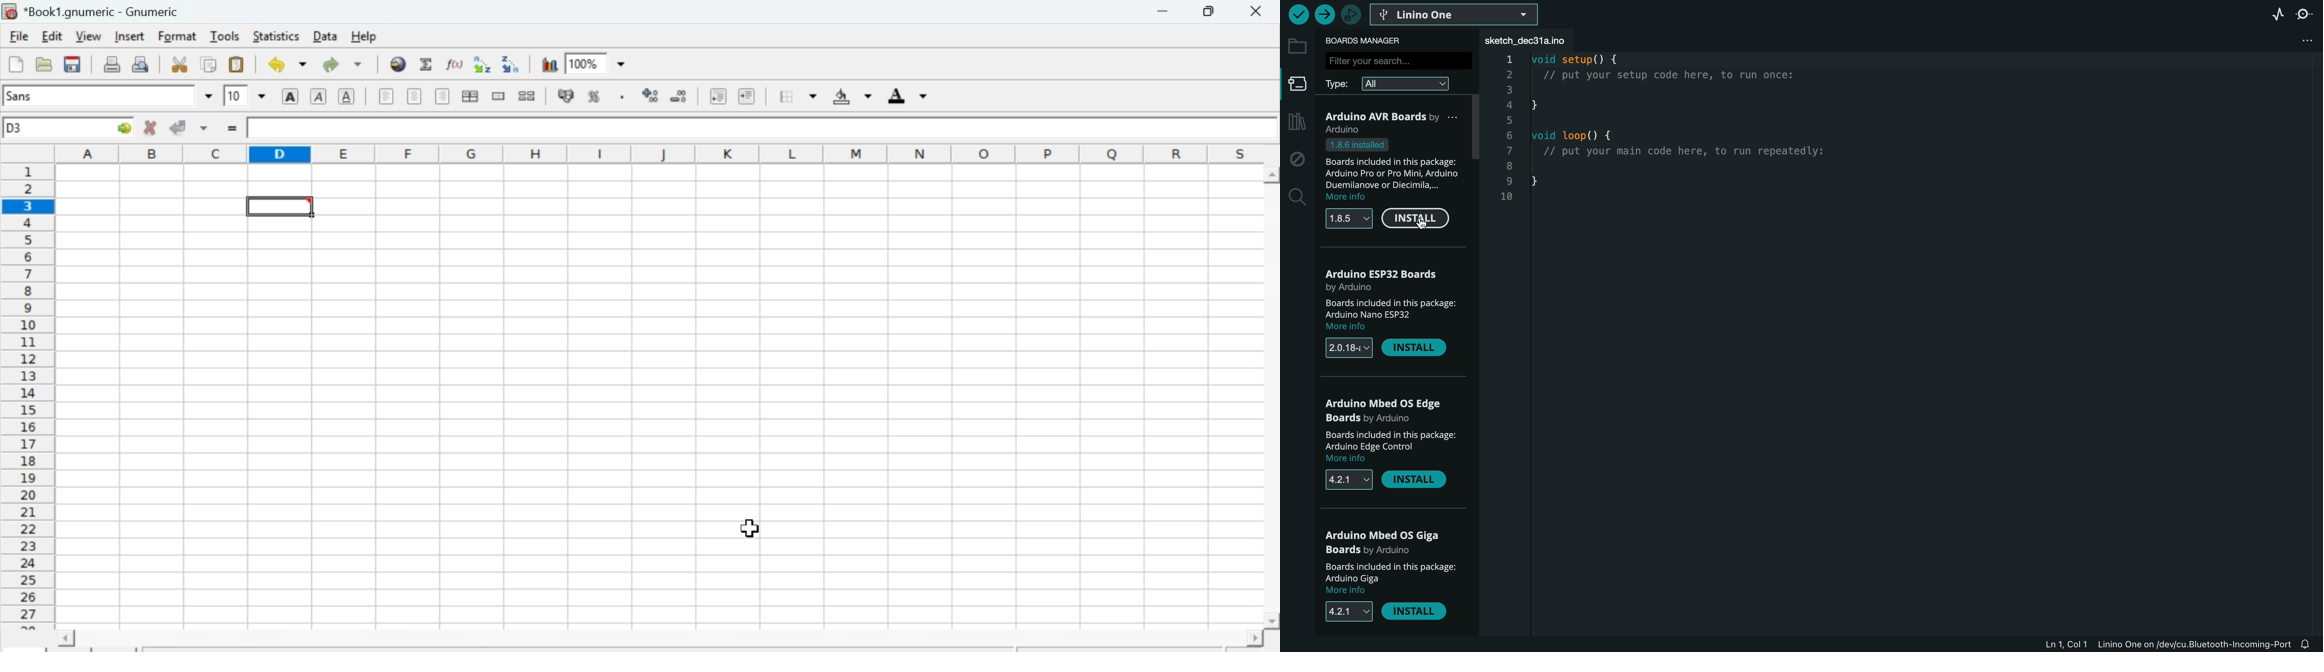 This screenshot has height=672, width=2324. What do you see at coordinates (1254, 638) in the screenshot?
I see `scroll right` at bounding box center [1254, 638].